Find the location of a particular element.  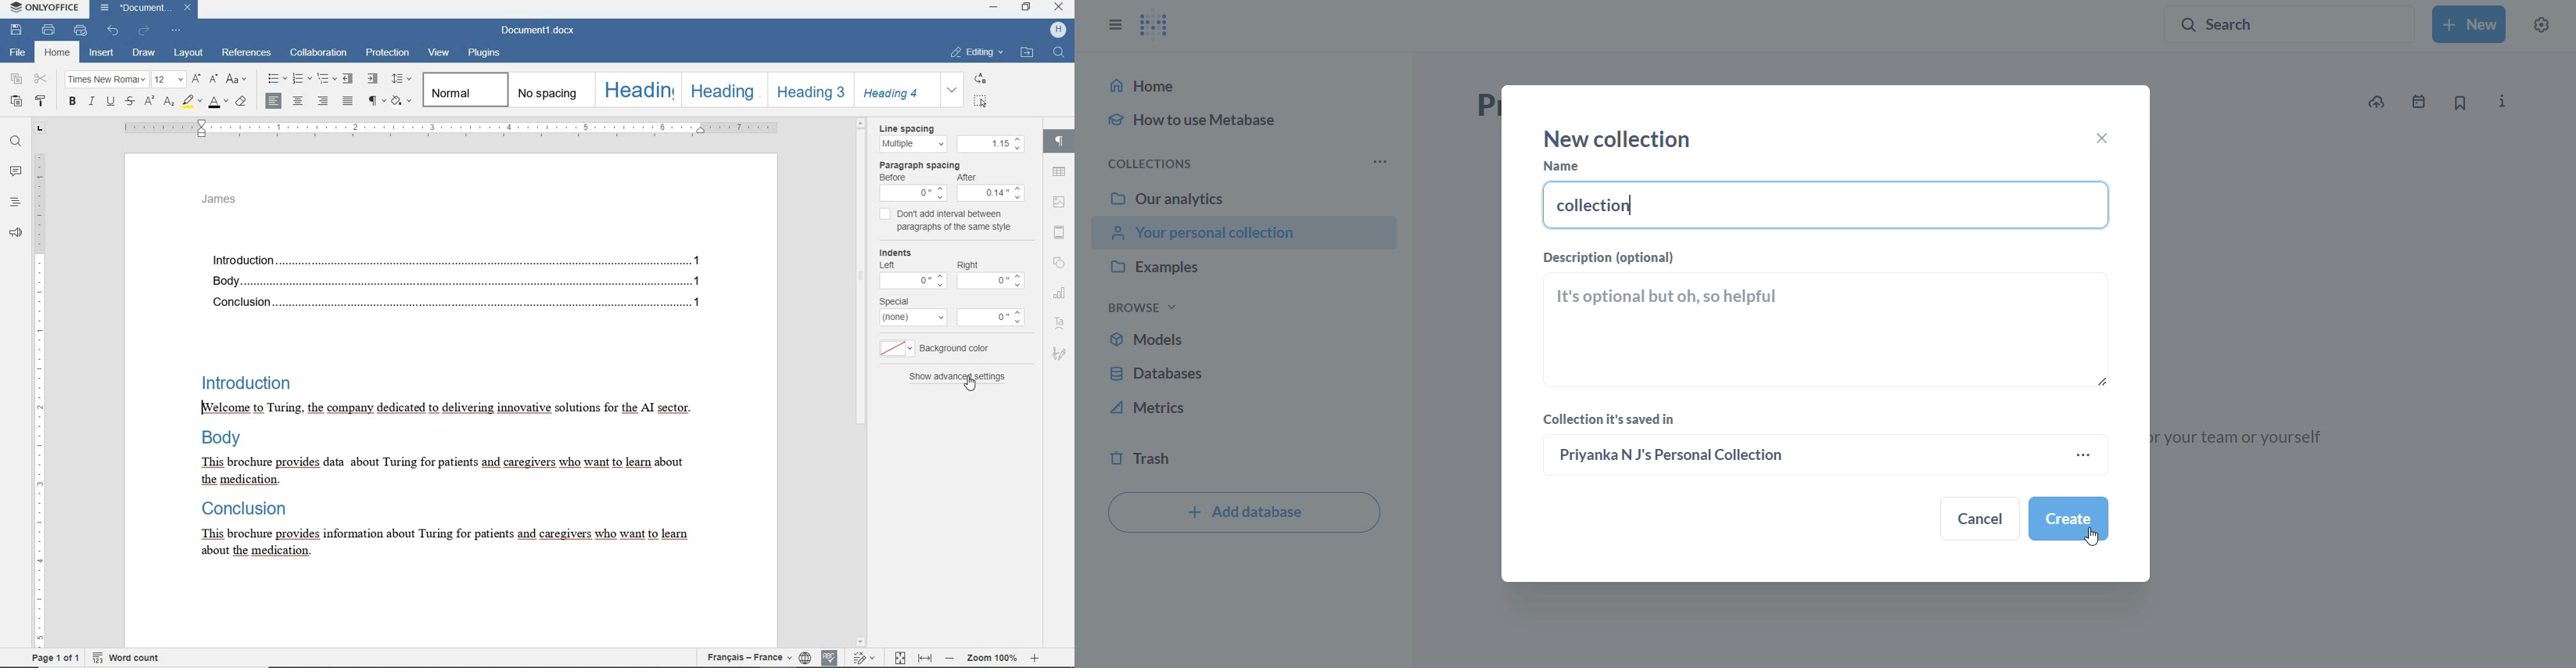

Cancel is located at coordinates (1982, 519).